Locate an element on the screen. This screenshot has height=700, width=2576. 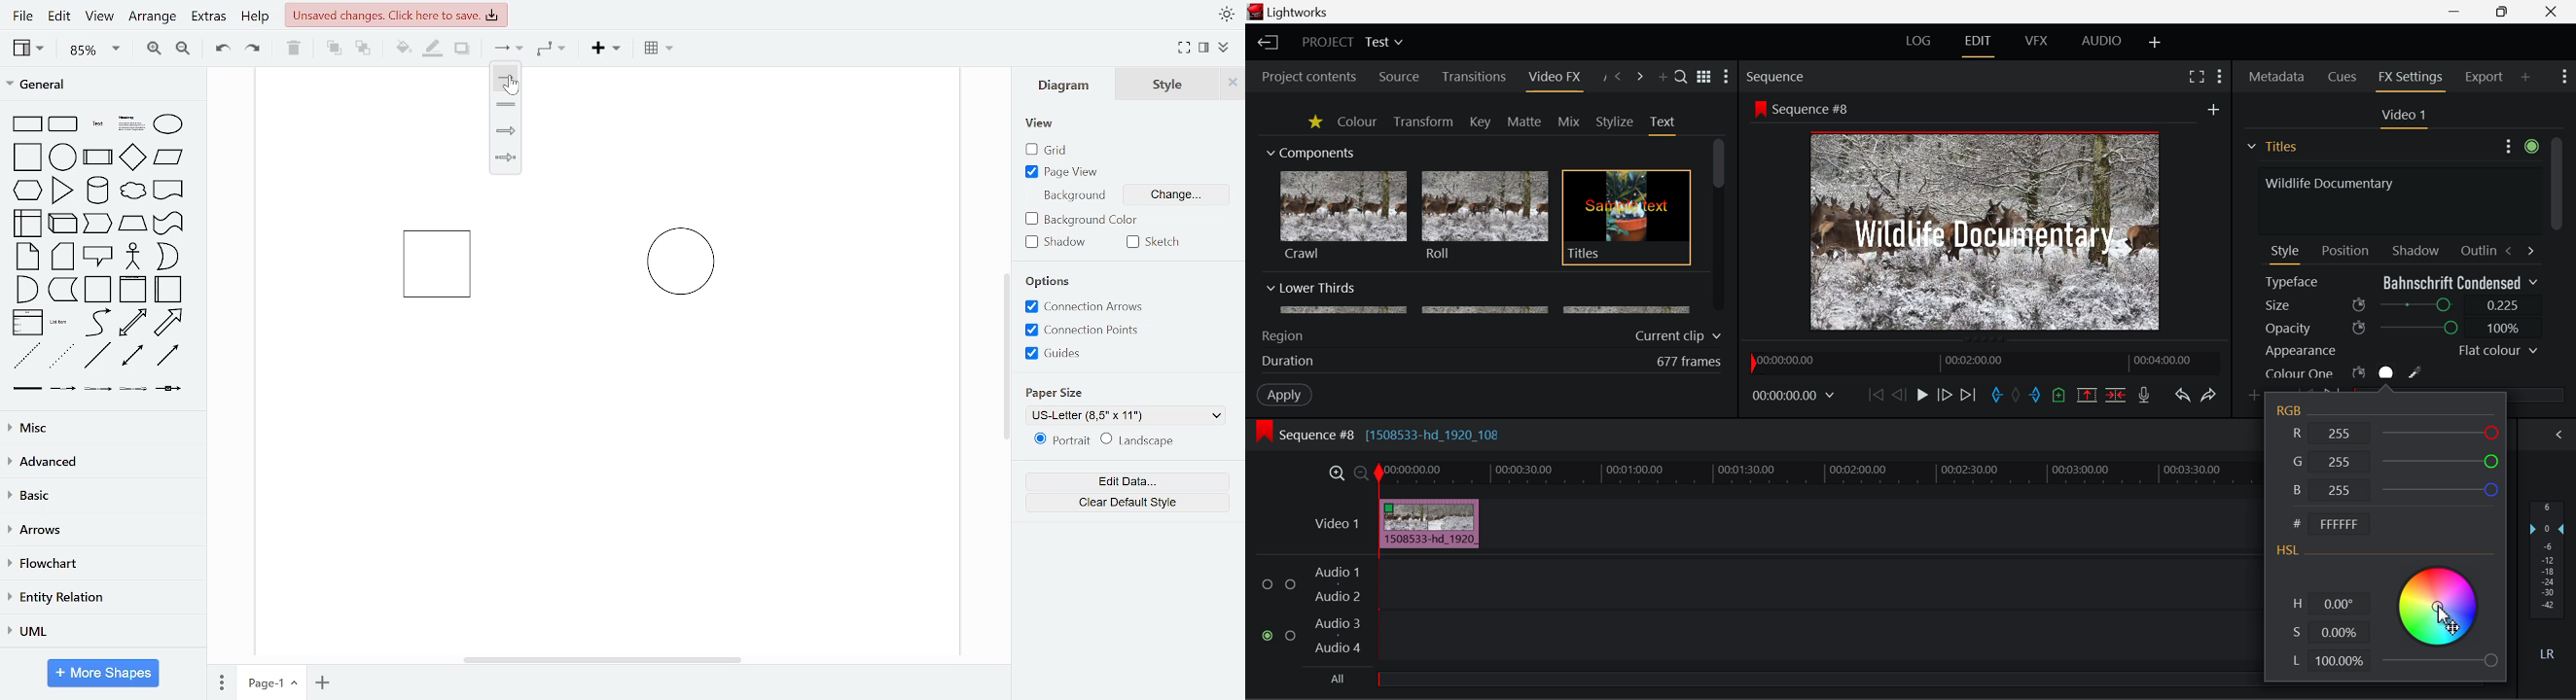
Project Title is located at coordinates (1353, 41).